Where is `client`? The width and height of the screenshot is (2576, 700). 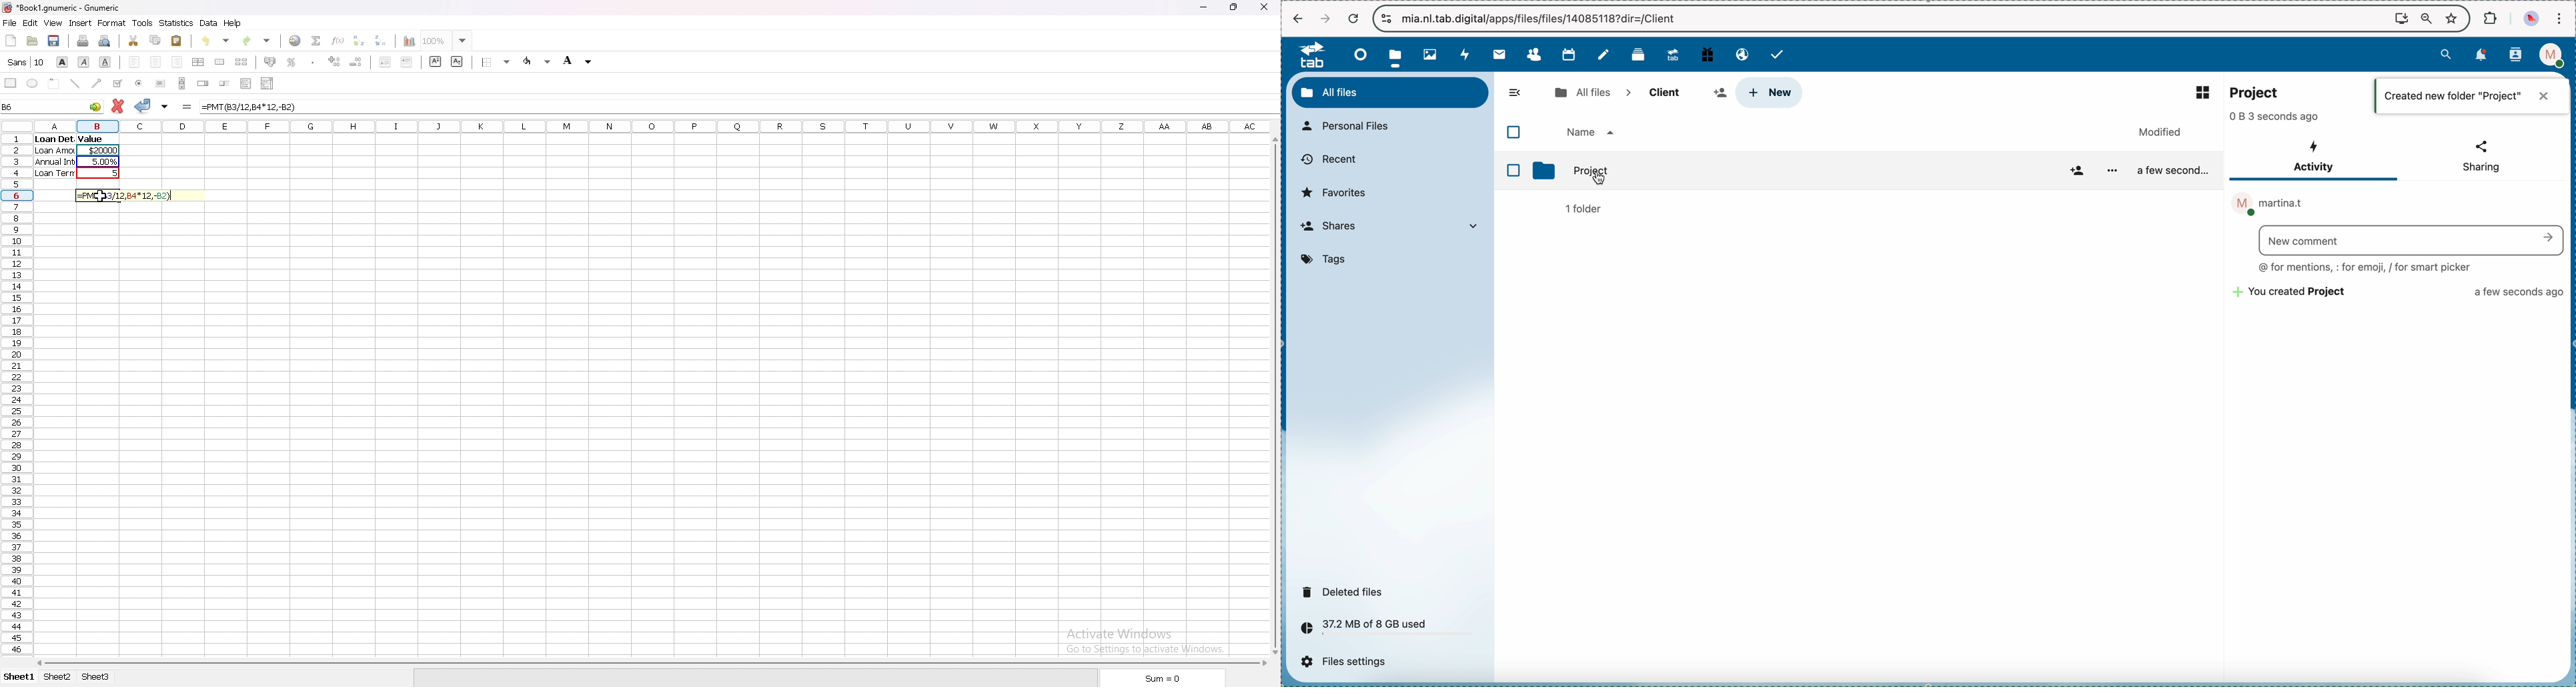
client is located at coordinates (1660, 93).